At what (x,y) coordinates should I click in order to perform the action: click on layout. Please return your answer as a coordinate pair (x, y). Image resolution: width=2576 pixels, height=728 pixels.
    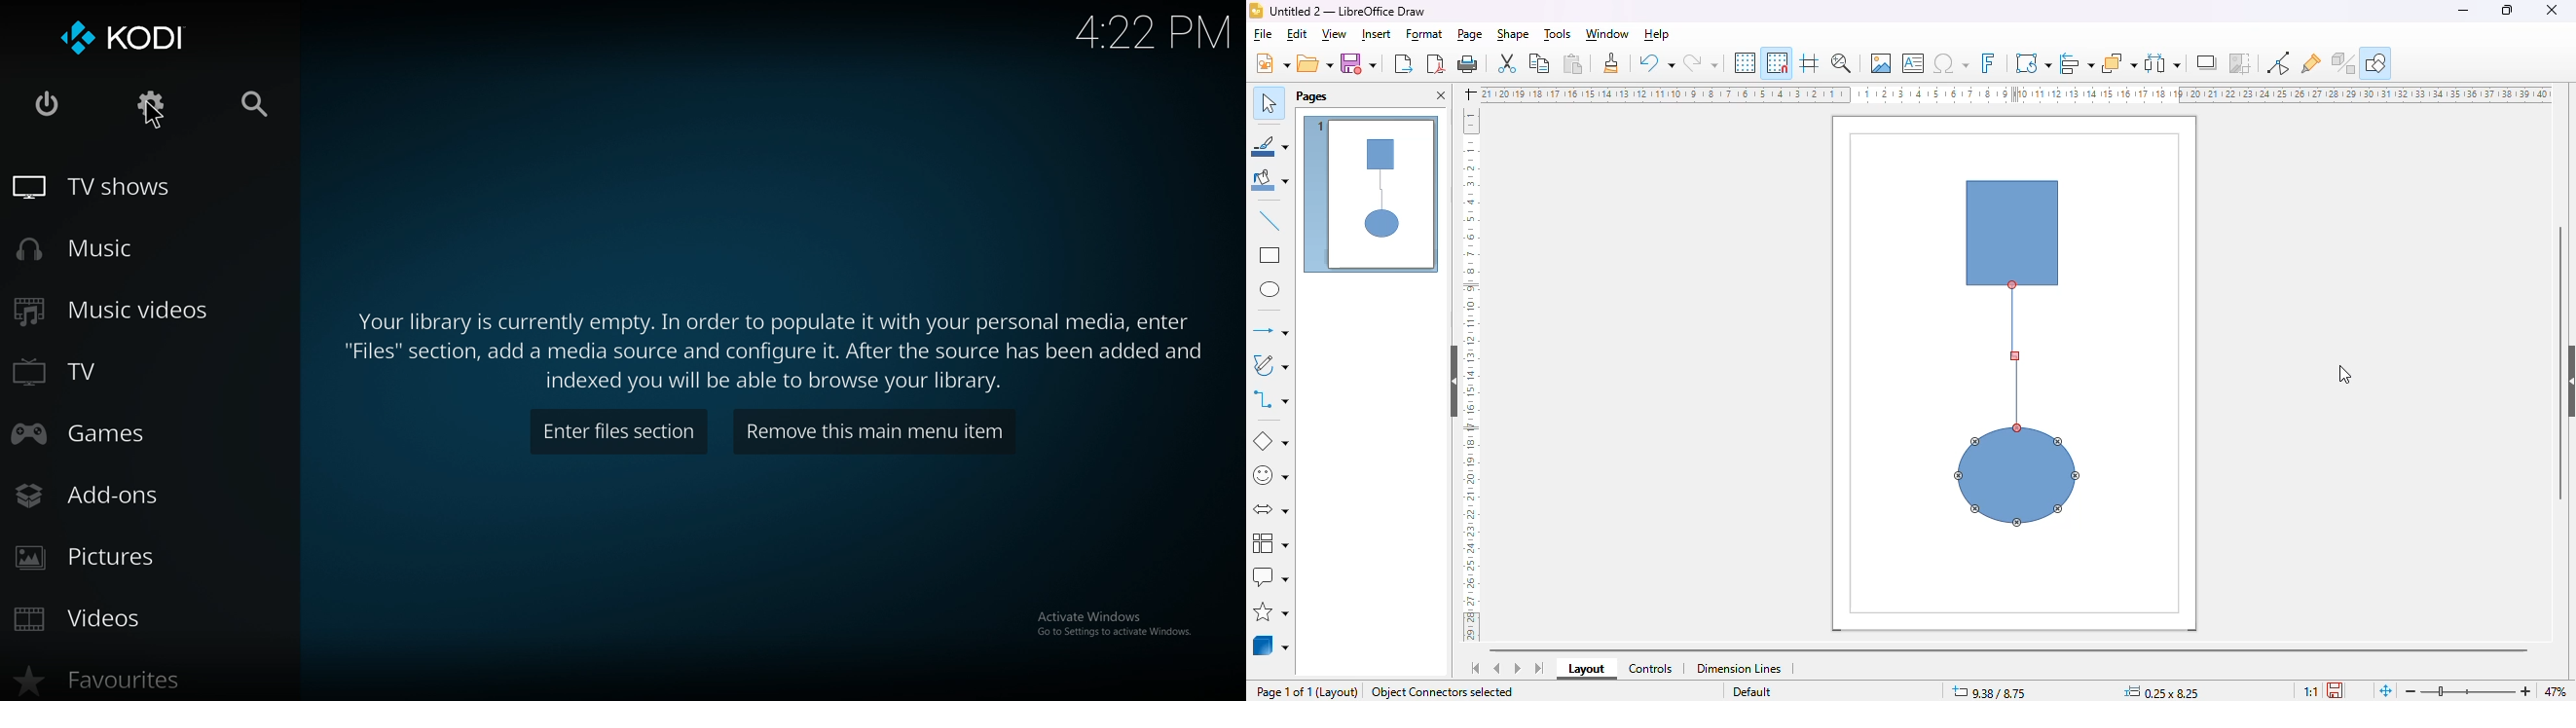
    Looking at the image, I should click on (1340, 692).